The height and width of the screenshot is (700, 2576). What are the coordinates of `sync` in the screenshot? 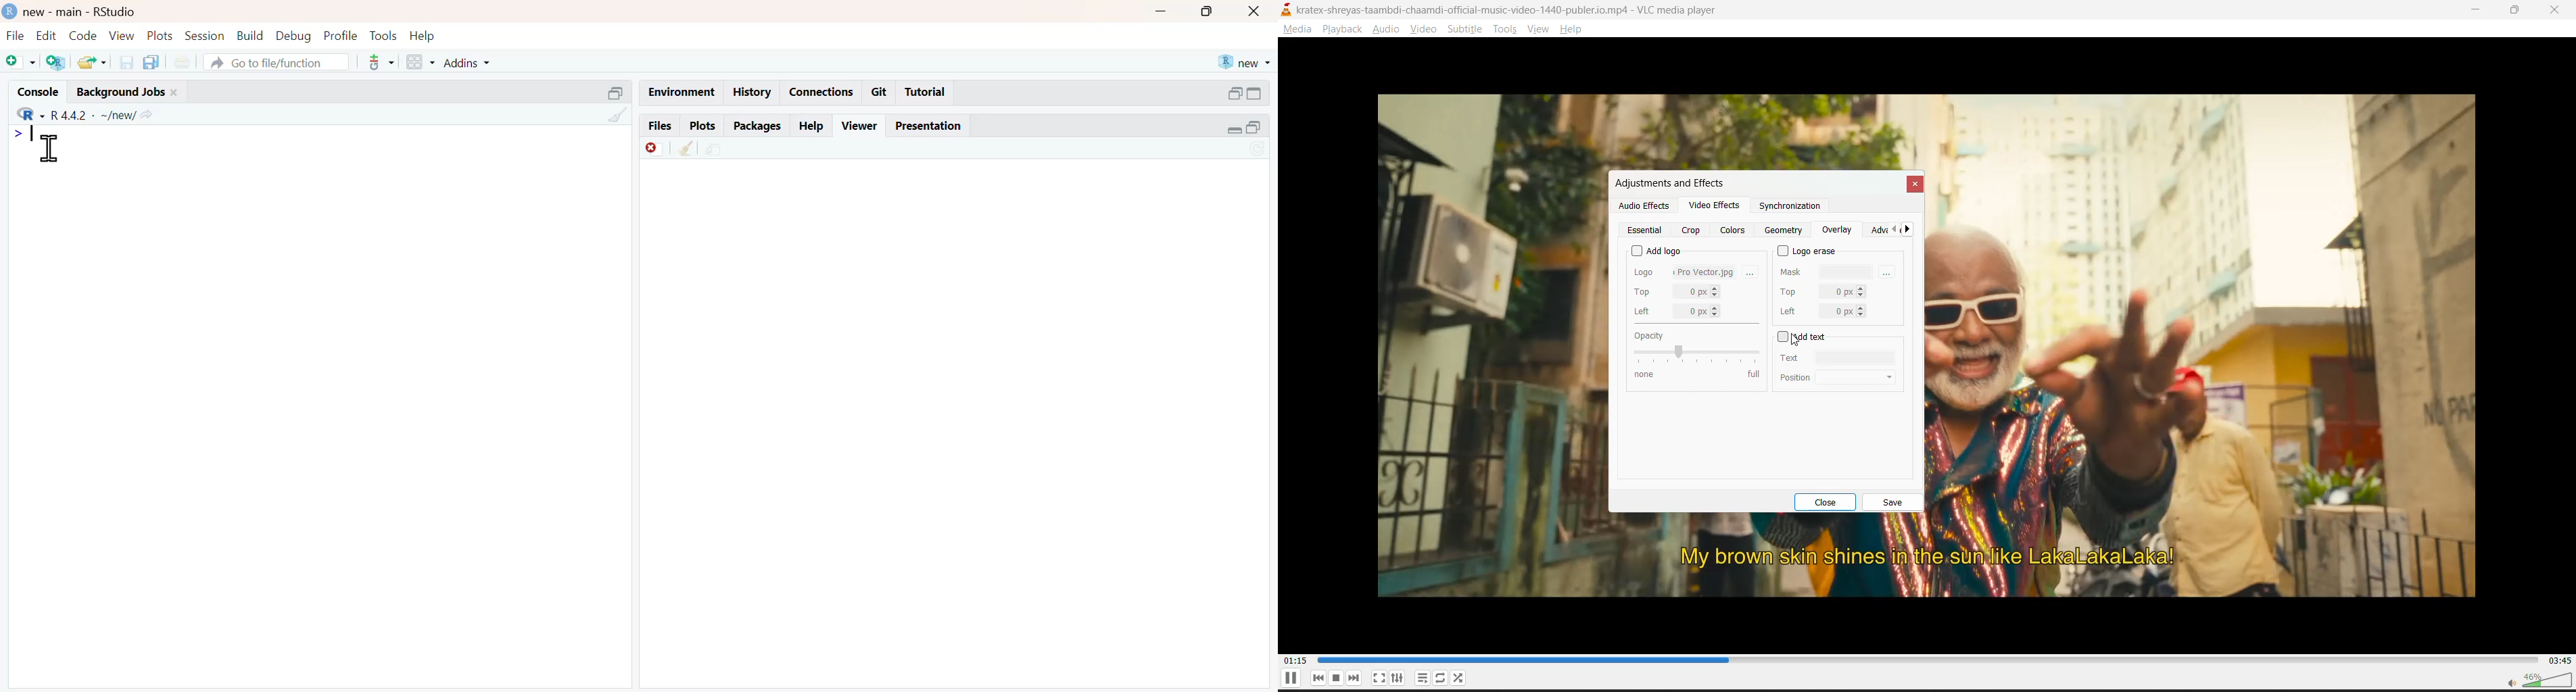 It's located at (1258, 149).